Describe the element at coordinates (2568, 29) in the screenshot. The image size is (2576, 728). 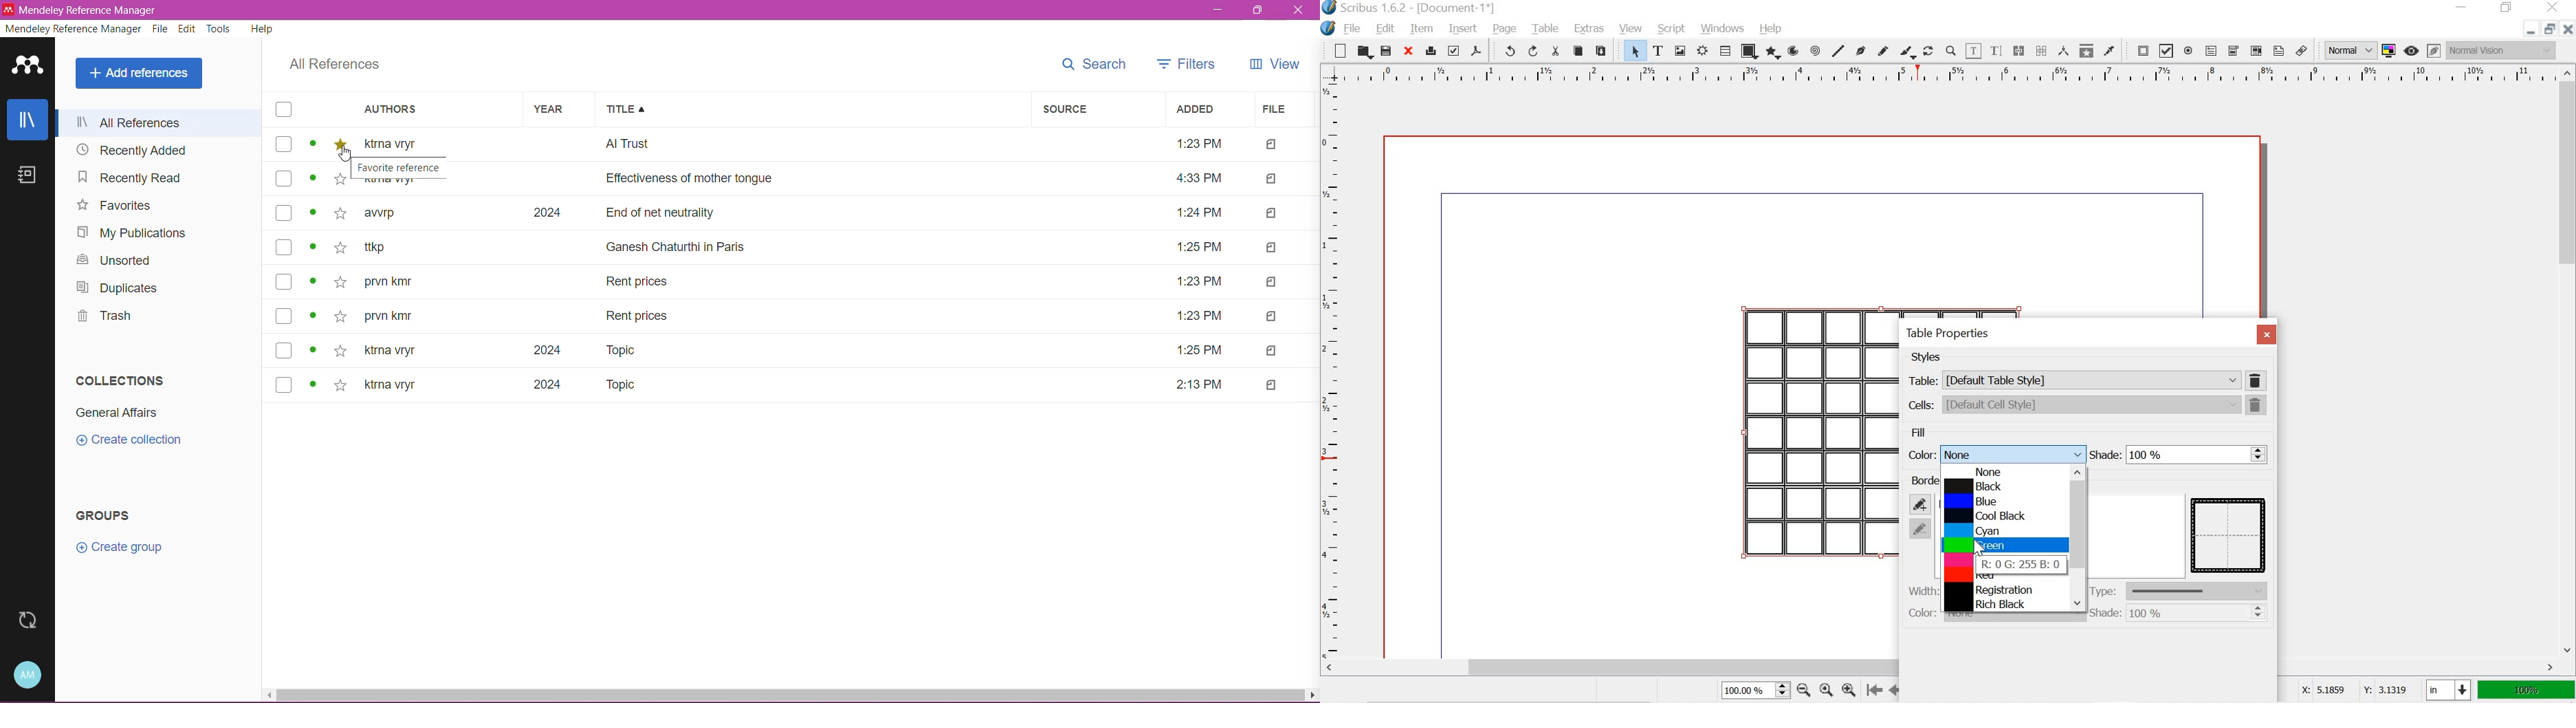
I see `close` at that location.